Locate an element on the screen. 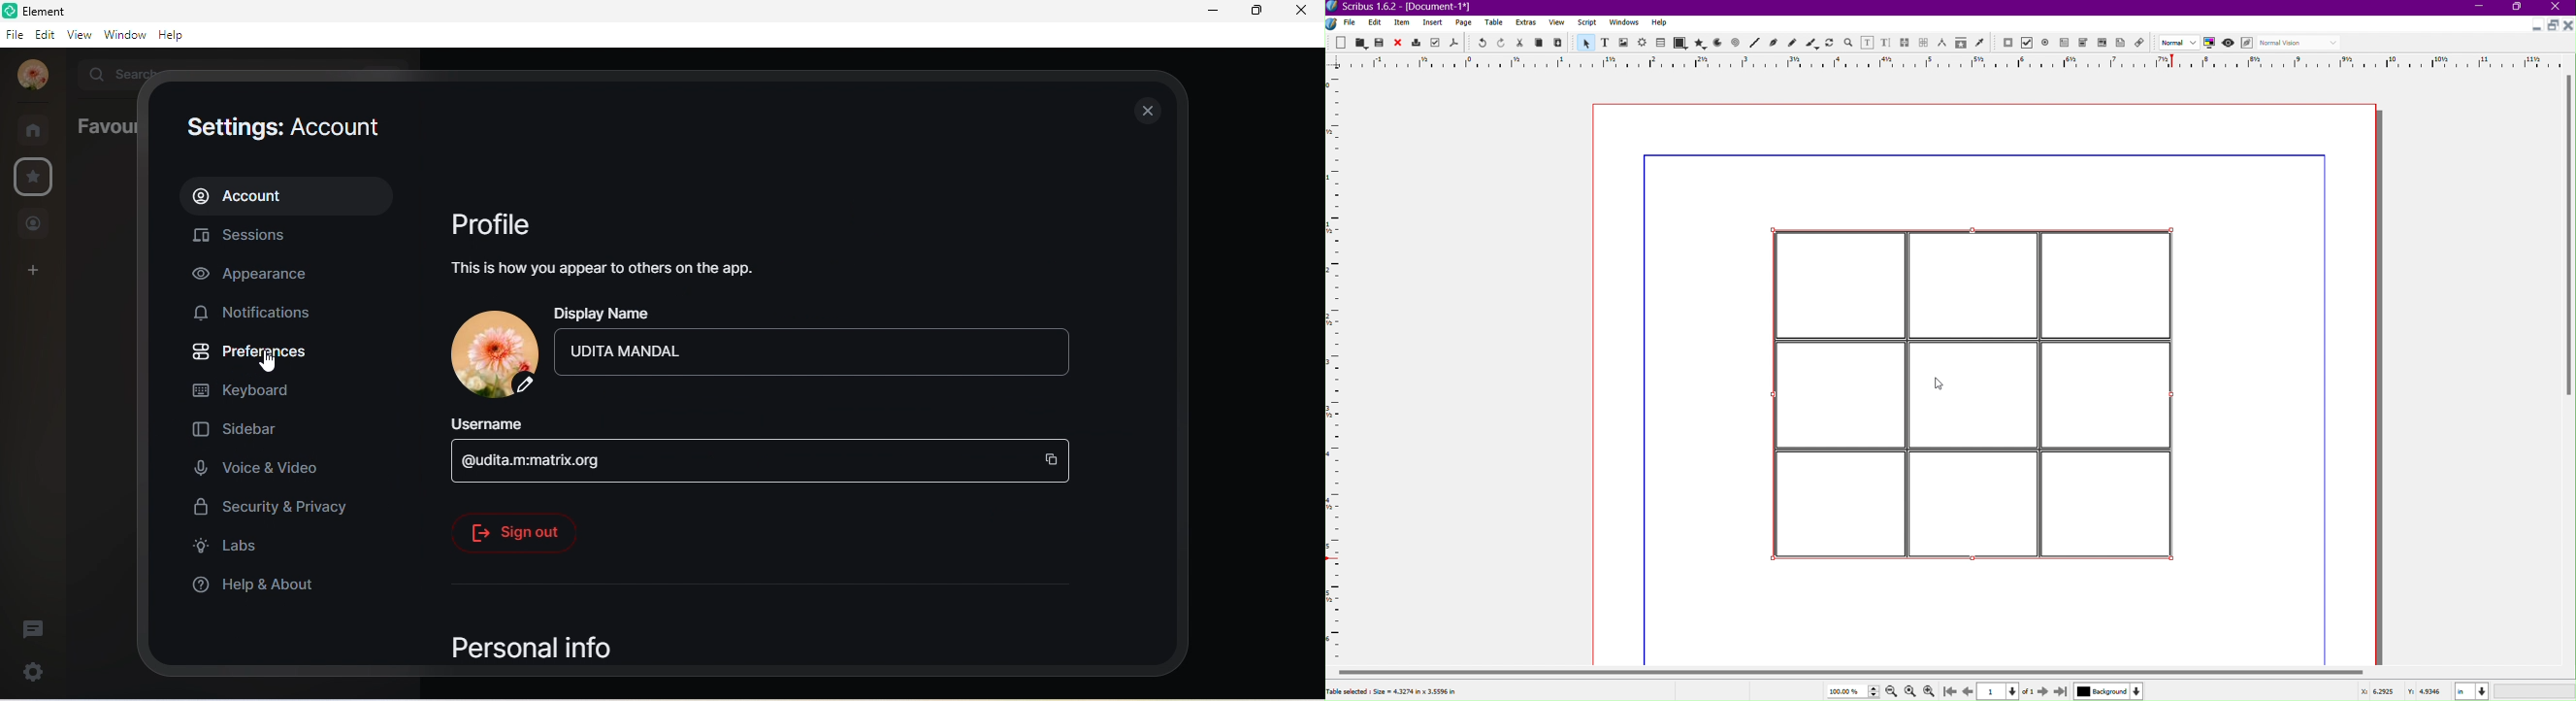 Image resolution: width=2576 pixels, height=728 pixels. Edit is located at coordinates (1374, 22).